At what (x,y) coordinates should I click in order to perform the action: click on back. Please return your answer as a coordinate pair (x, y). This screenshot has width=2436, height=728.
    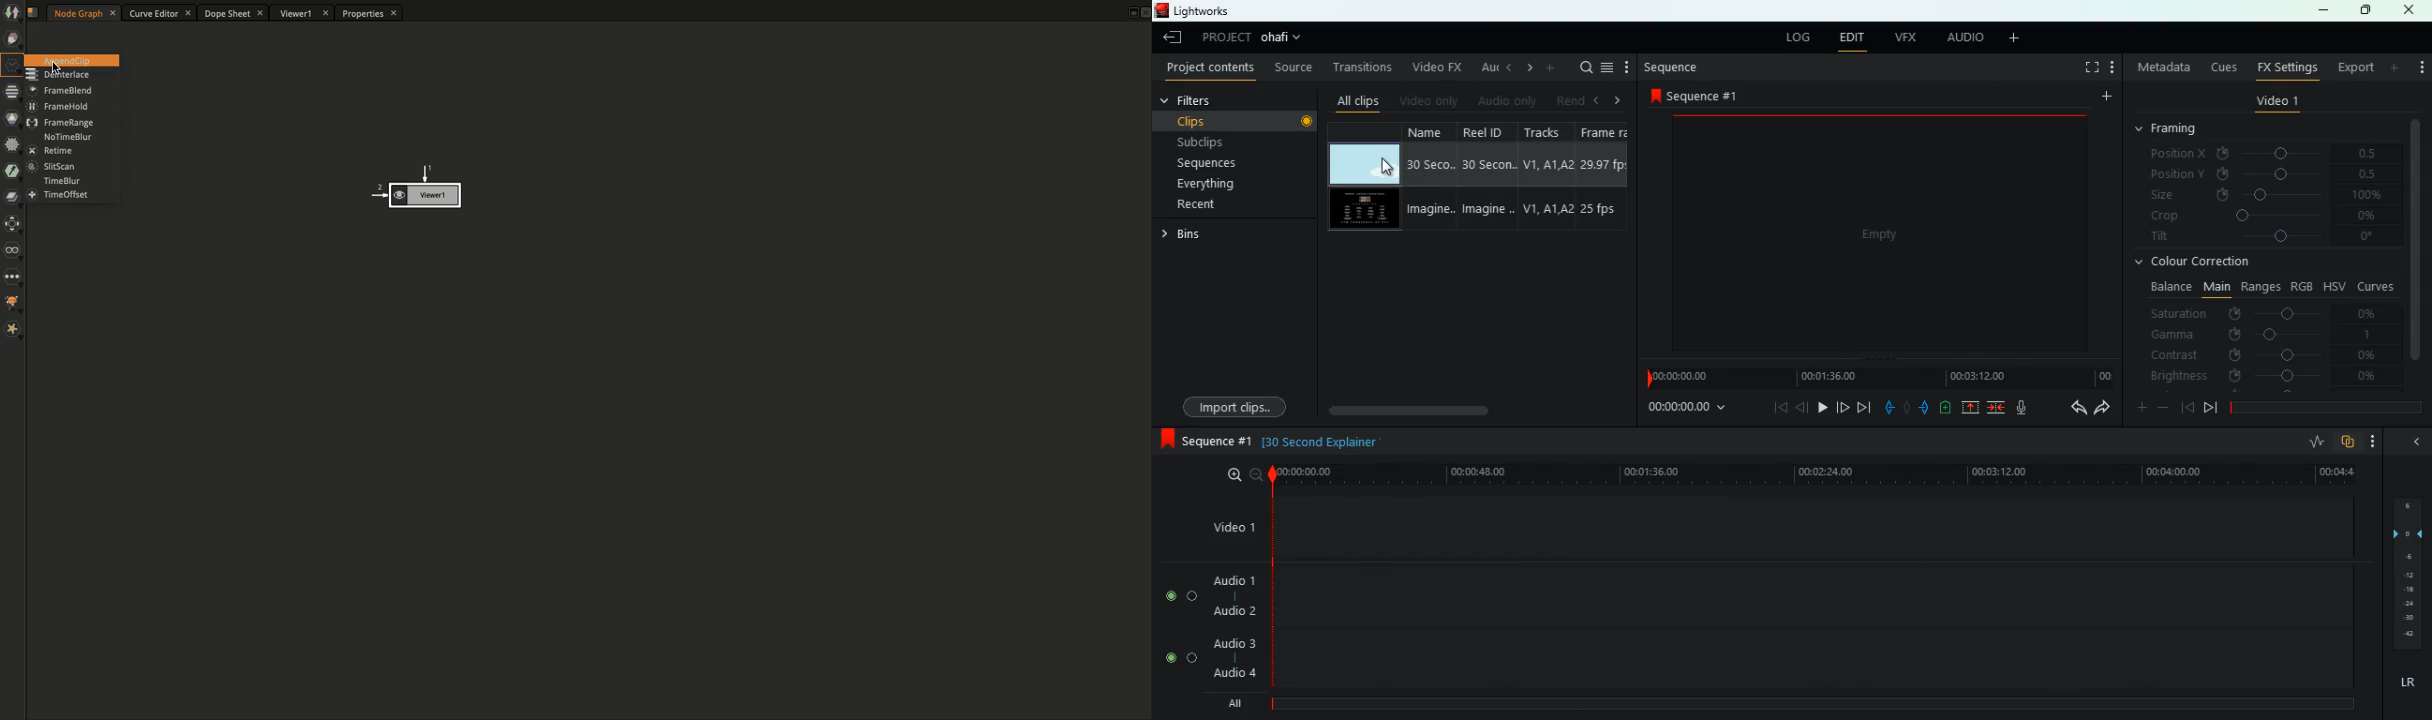
    Looking at the image, I should click on (2187, 407).